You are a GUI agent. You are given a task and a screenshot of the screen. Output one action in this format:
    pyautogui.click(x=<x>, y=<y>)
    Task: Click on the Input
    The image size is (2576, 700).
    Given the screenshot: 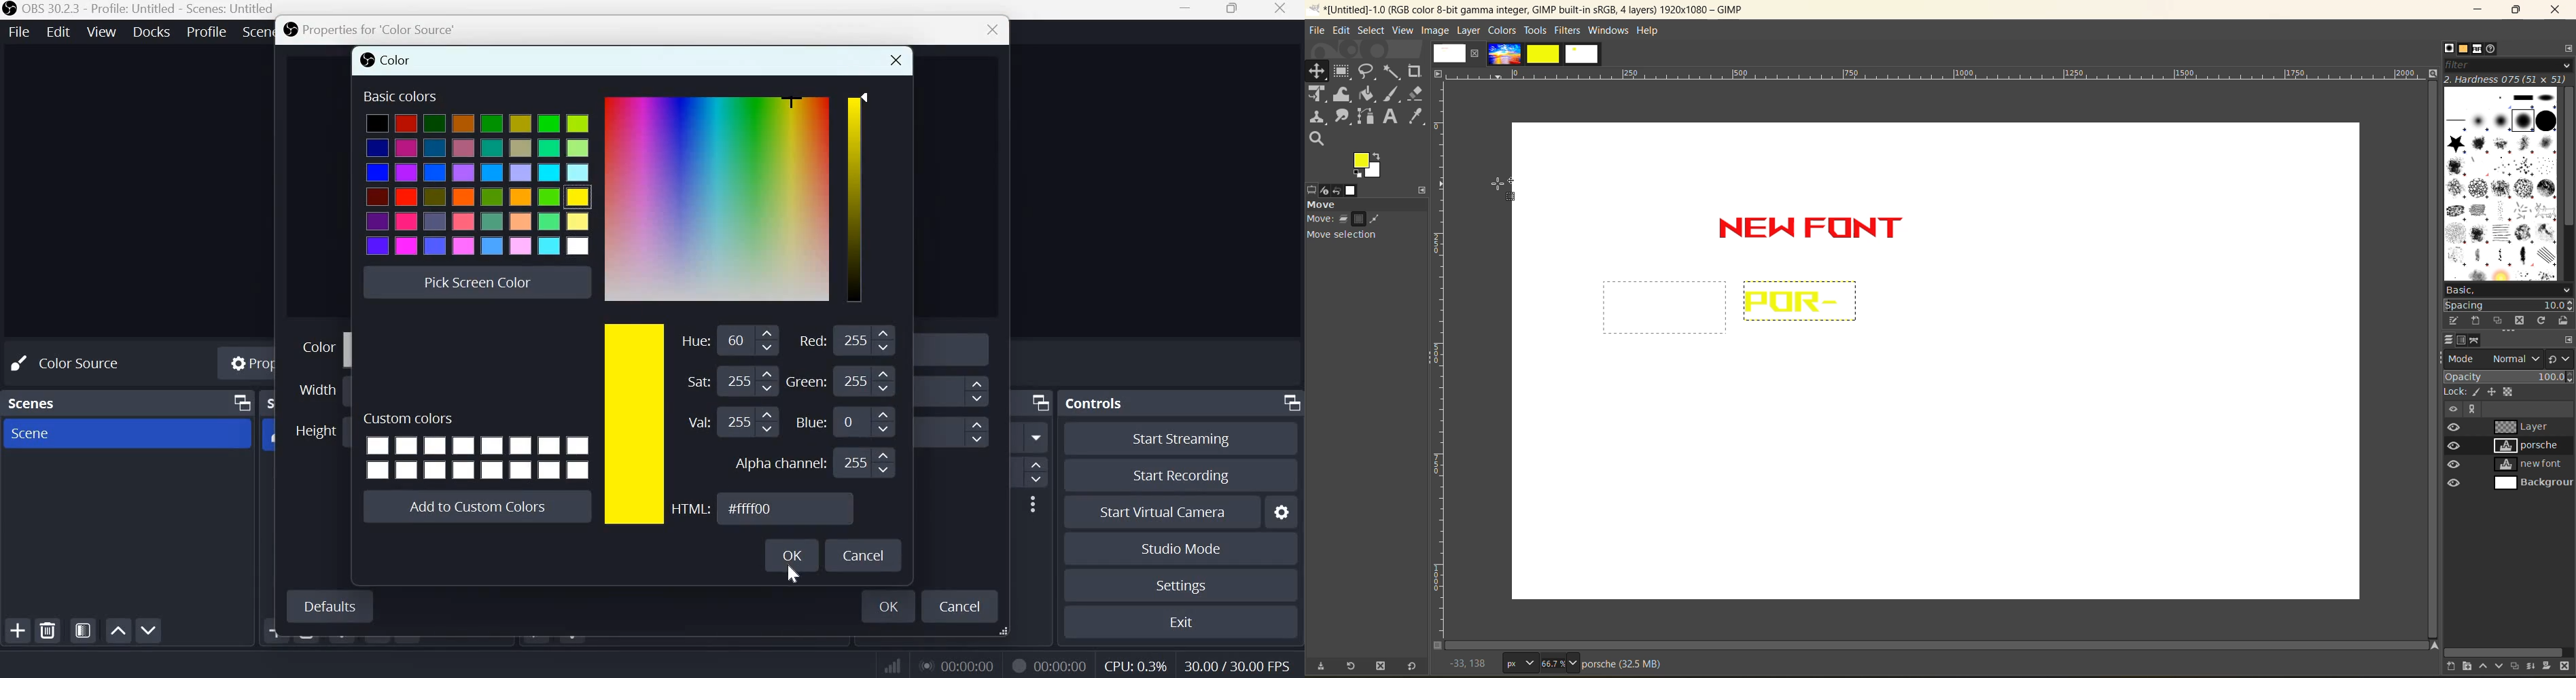 What is the action you would take?
    pyautogui.click(x=748, y=380)
    